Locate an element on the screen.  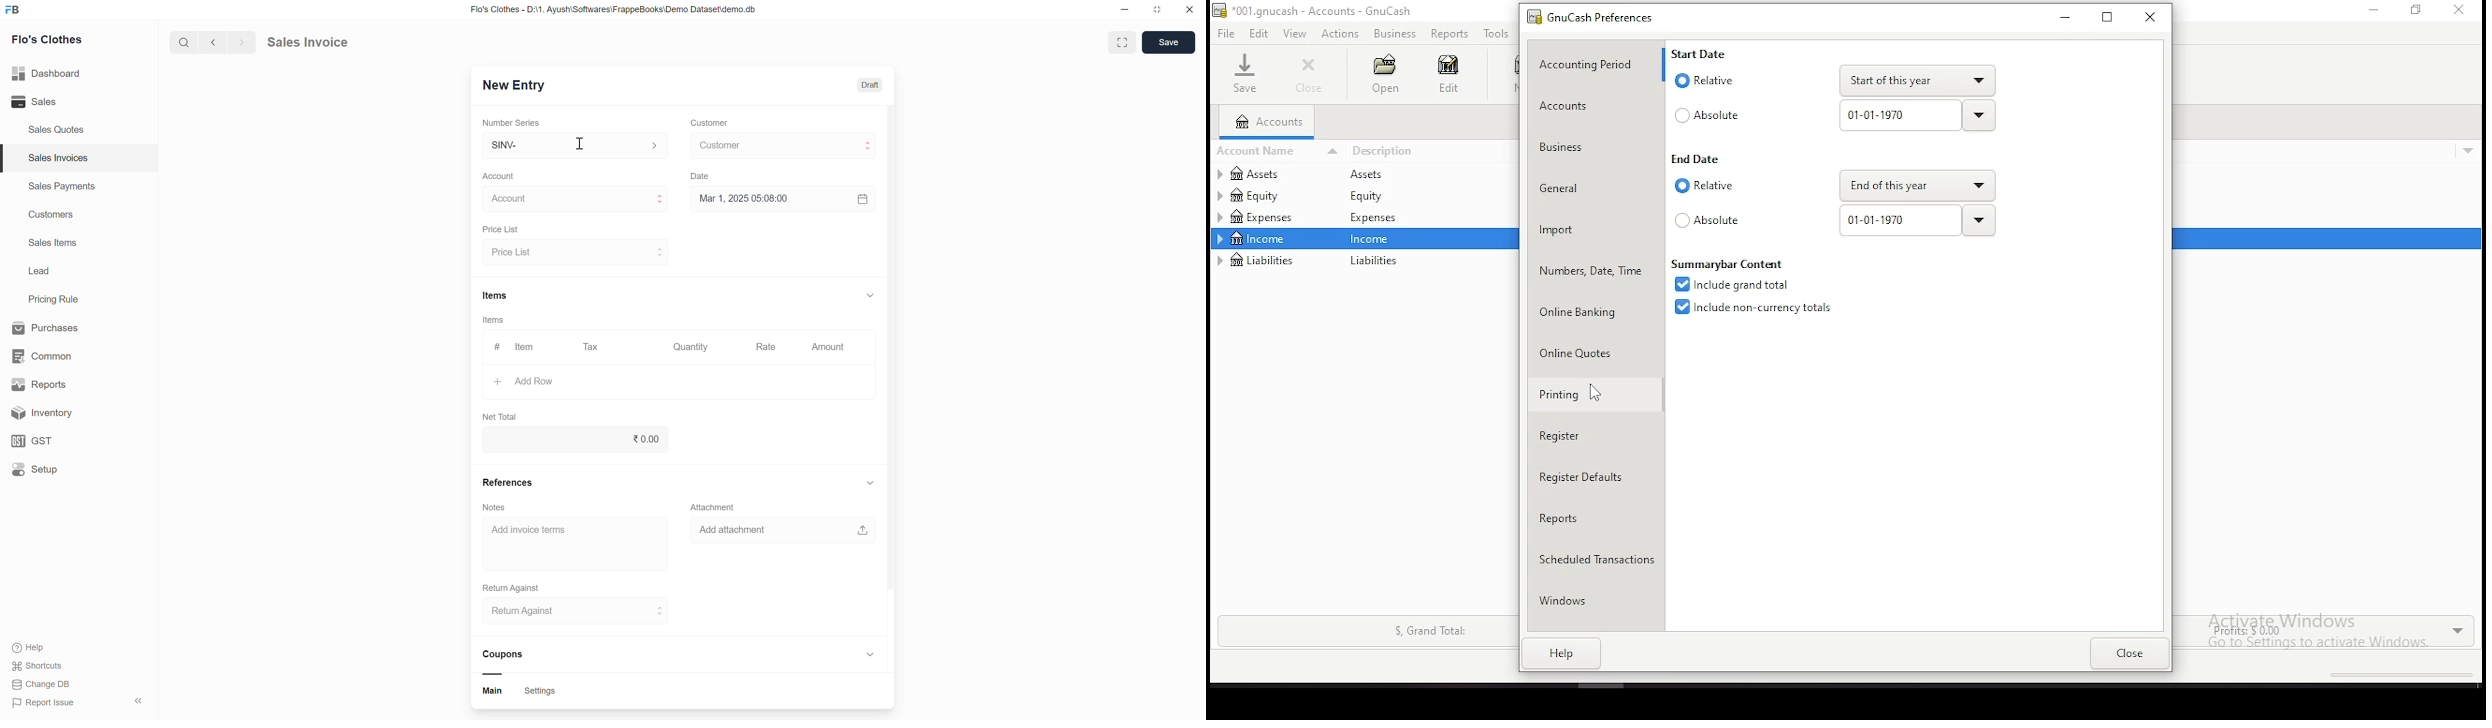
Lead is located at coordinates (39, 272).